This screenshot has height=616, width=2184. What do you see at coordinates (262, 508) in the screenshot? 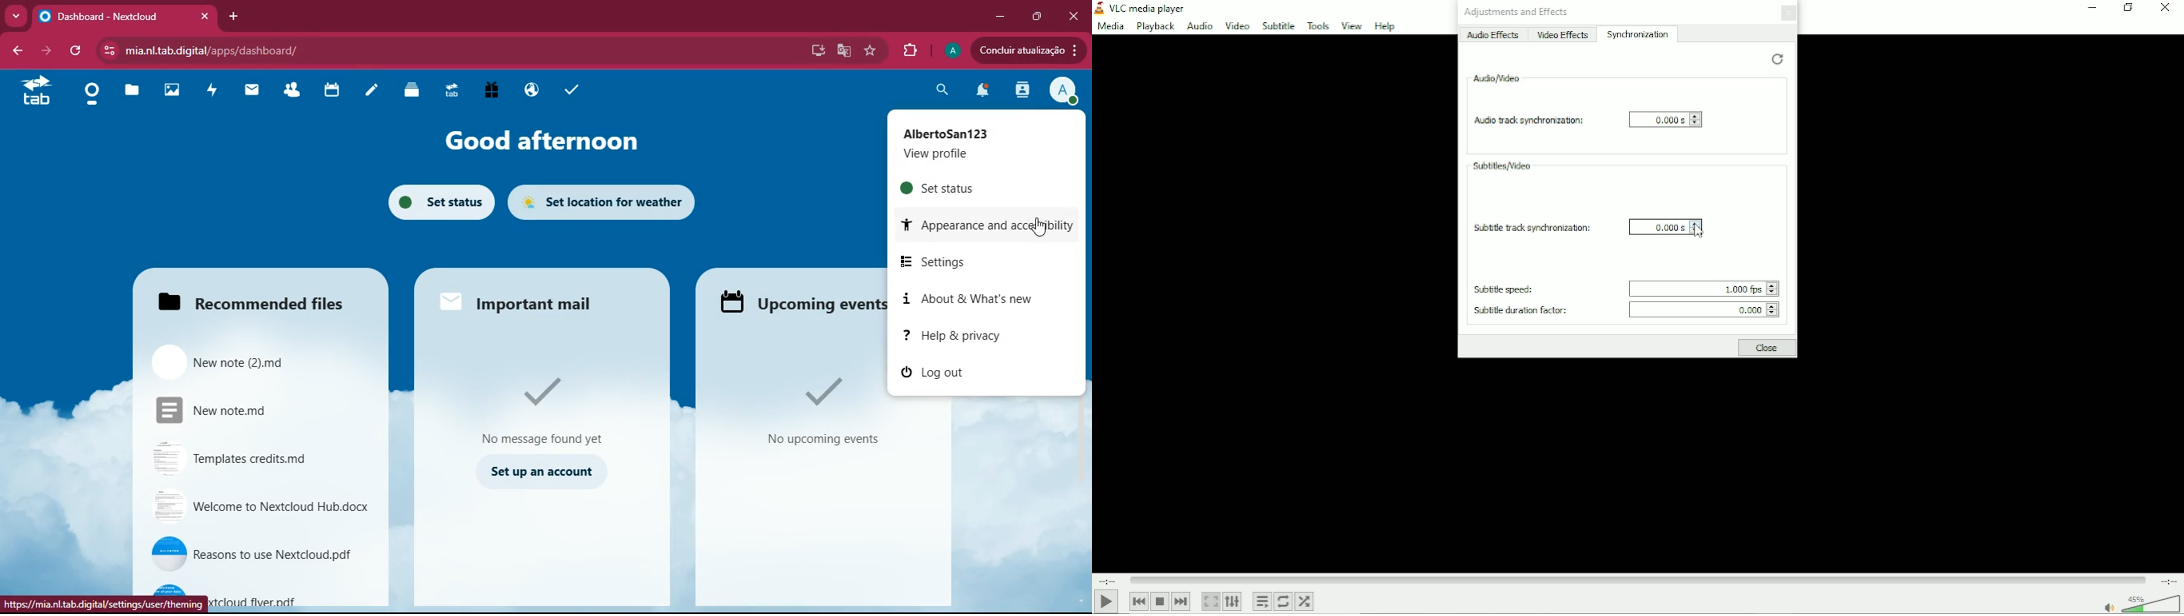
I see `Welcome to Nextcloud Hub.docx` at bounding box center [262, 508].